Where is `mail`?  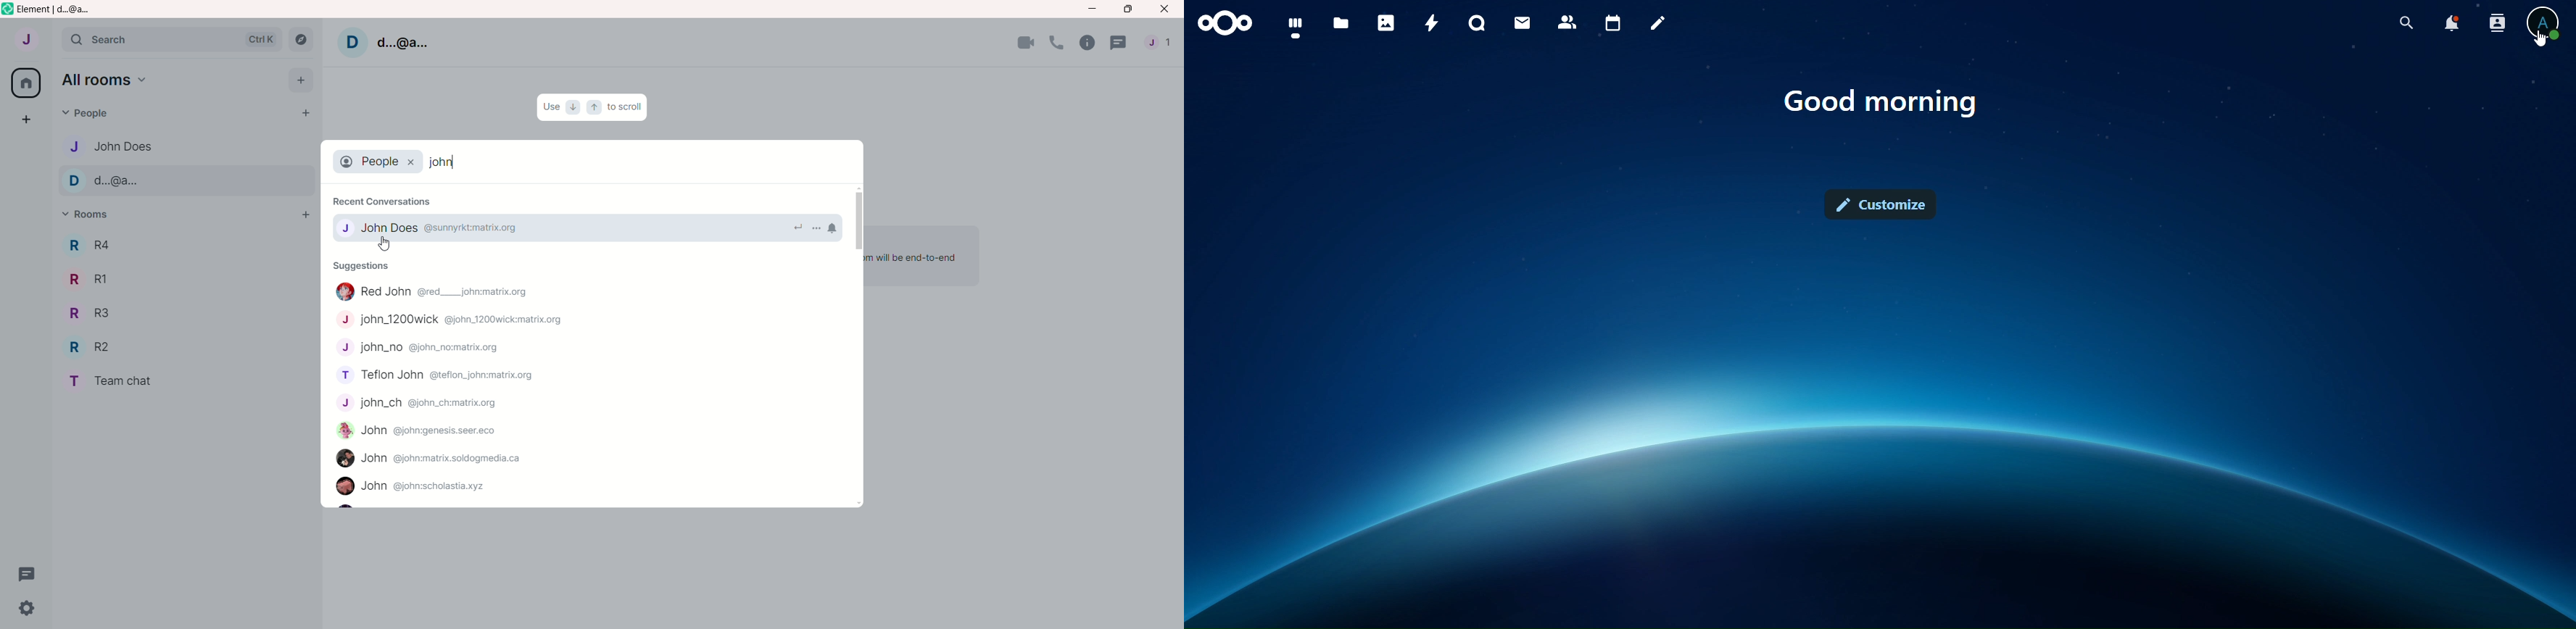
mail is located at coordinates (1526, 24).